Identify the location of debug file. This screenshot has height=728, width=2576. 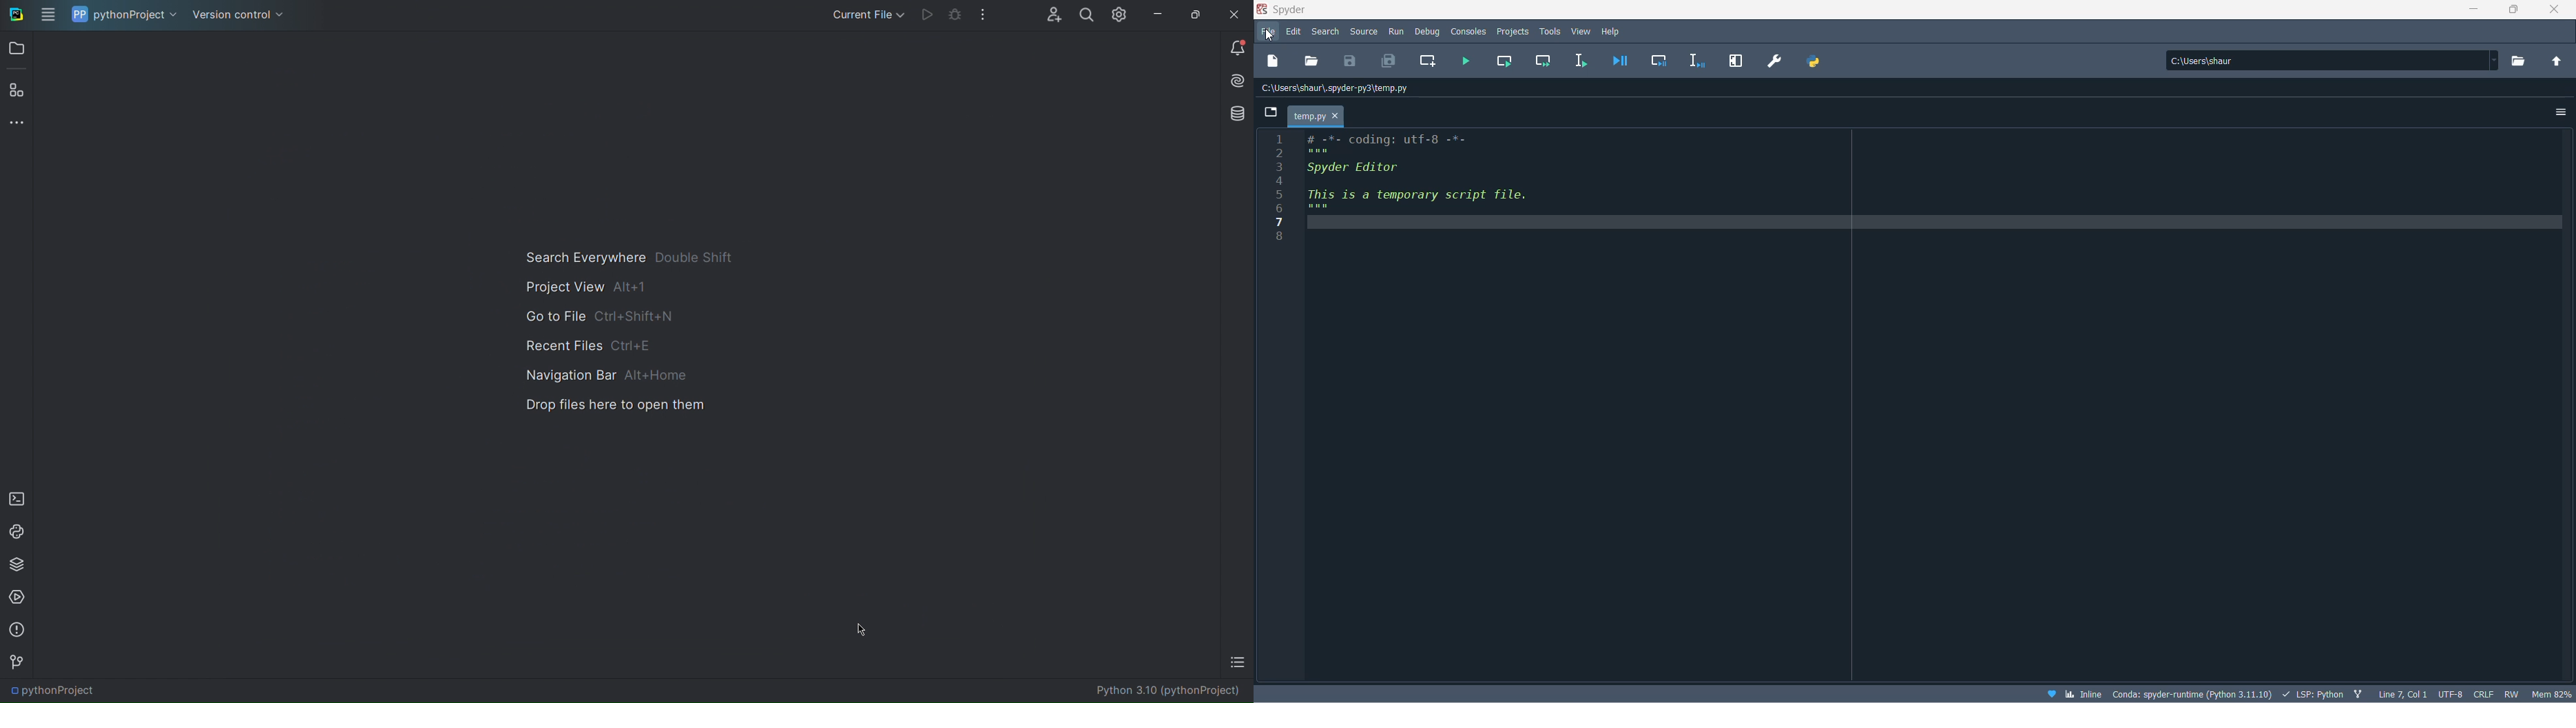
(1620, 64).